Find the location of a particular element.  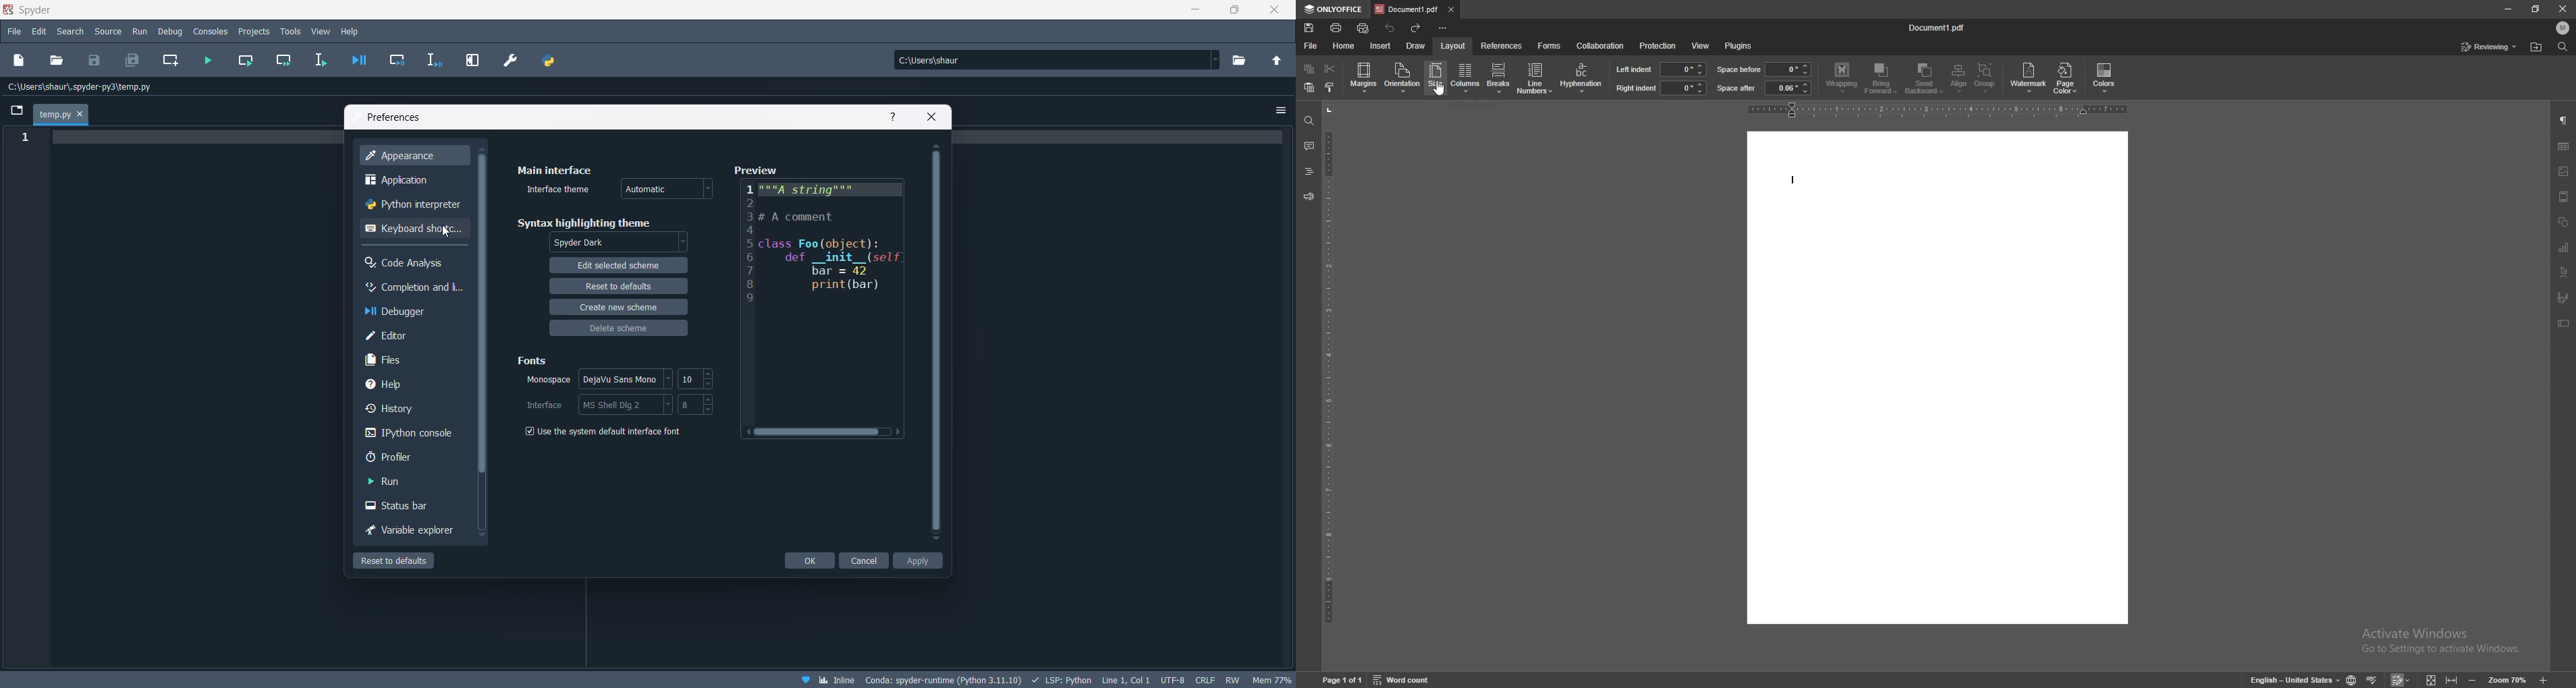

keyboard shortcut is located at coordinates (412, 233).